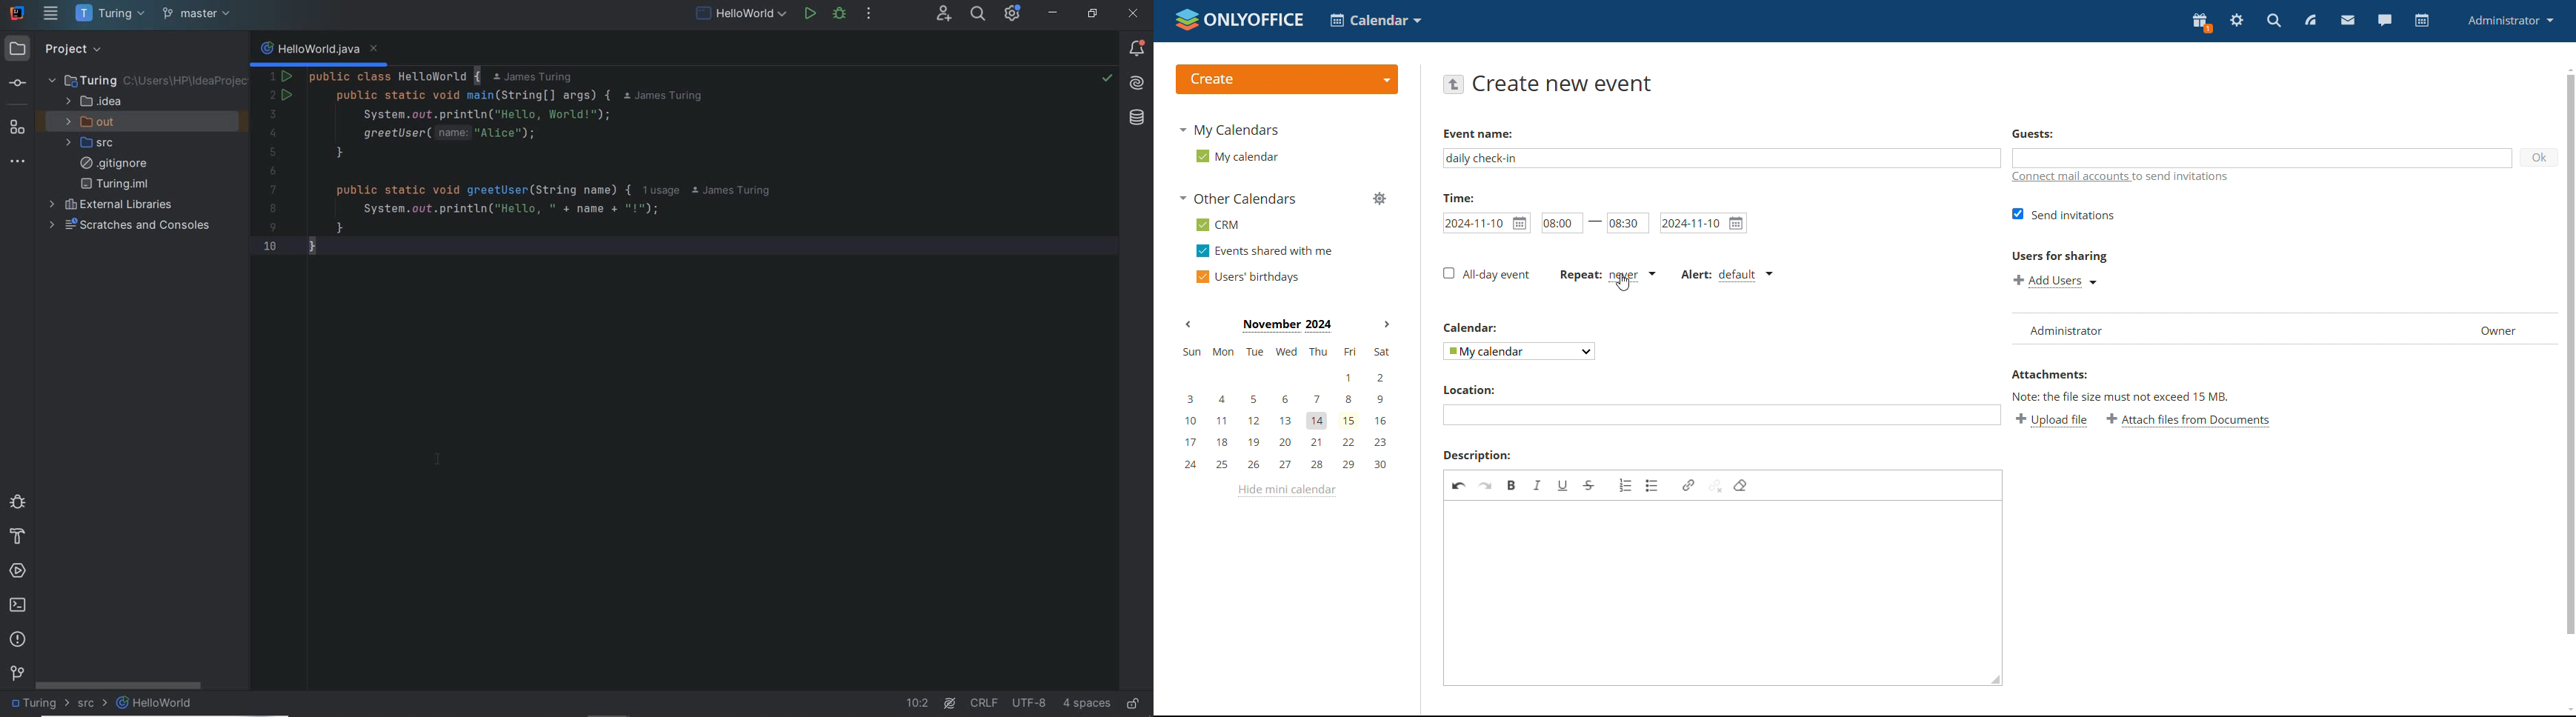 This screenshot has width=2576, height=728. What do you see at coordinates (2422, 21) in the screenshot?
I see `calendar` at bounding box center [2422, 21].